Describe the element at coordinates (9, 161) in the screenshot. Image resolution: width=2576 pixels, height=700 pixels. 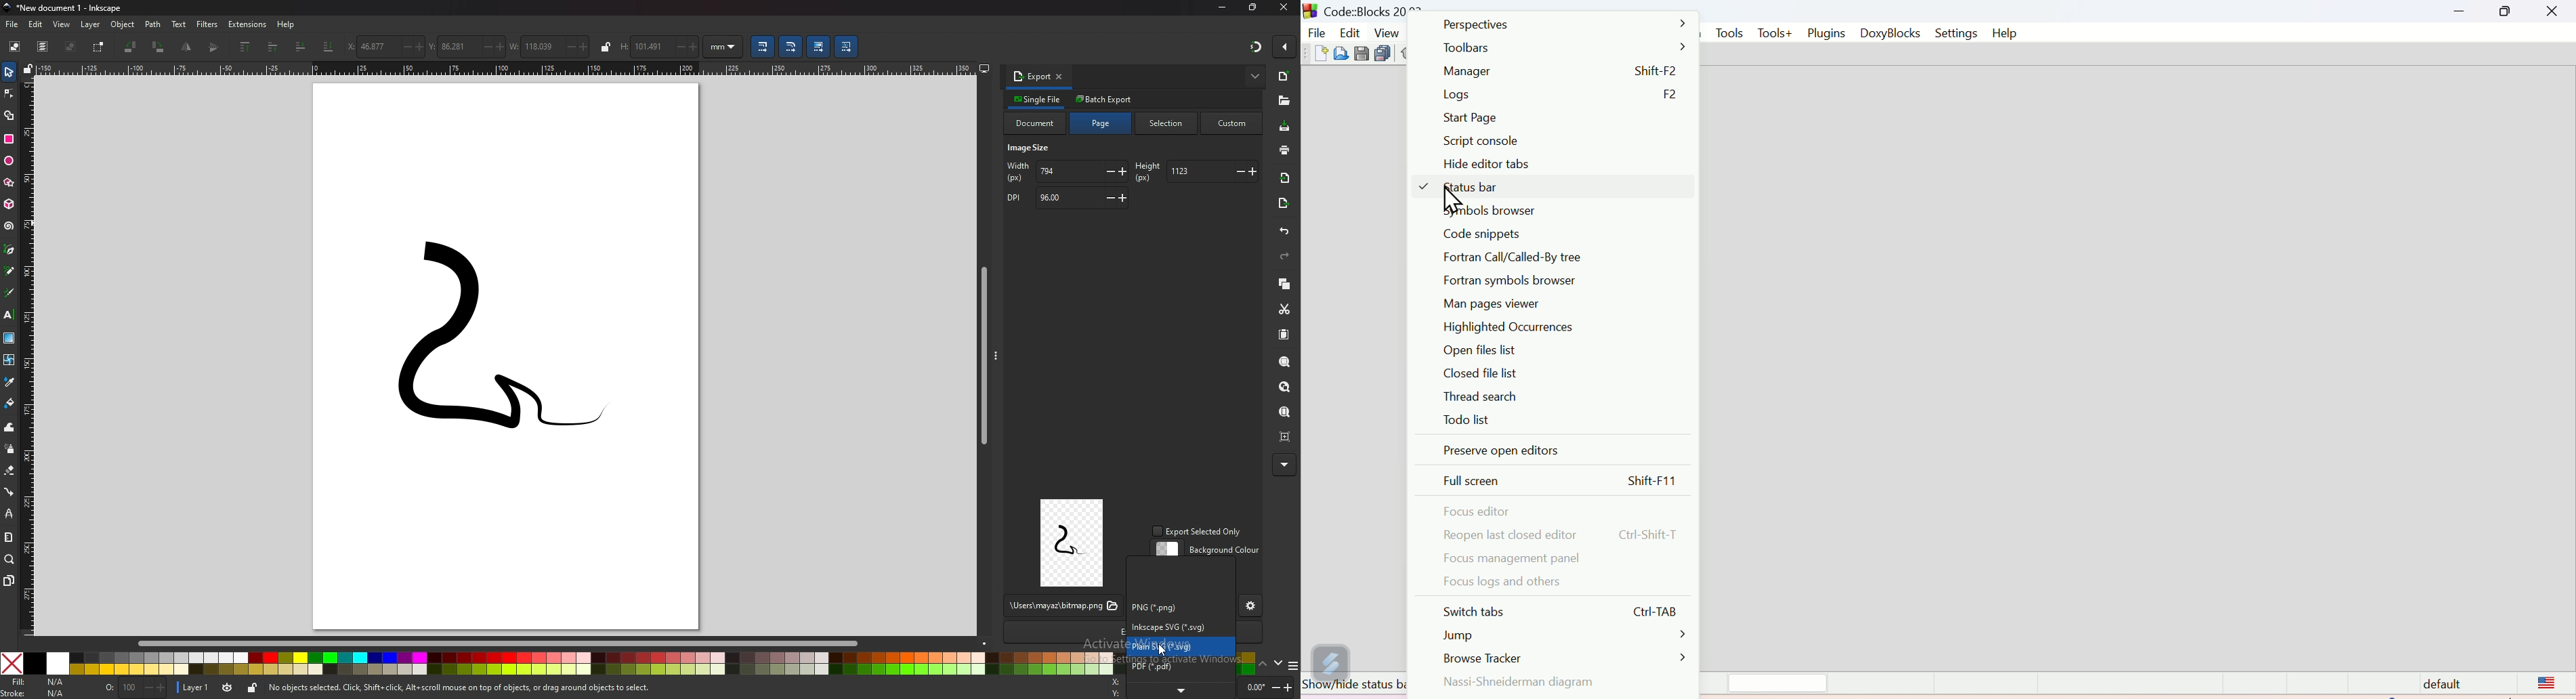
I see `ellipse` at that location.